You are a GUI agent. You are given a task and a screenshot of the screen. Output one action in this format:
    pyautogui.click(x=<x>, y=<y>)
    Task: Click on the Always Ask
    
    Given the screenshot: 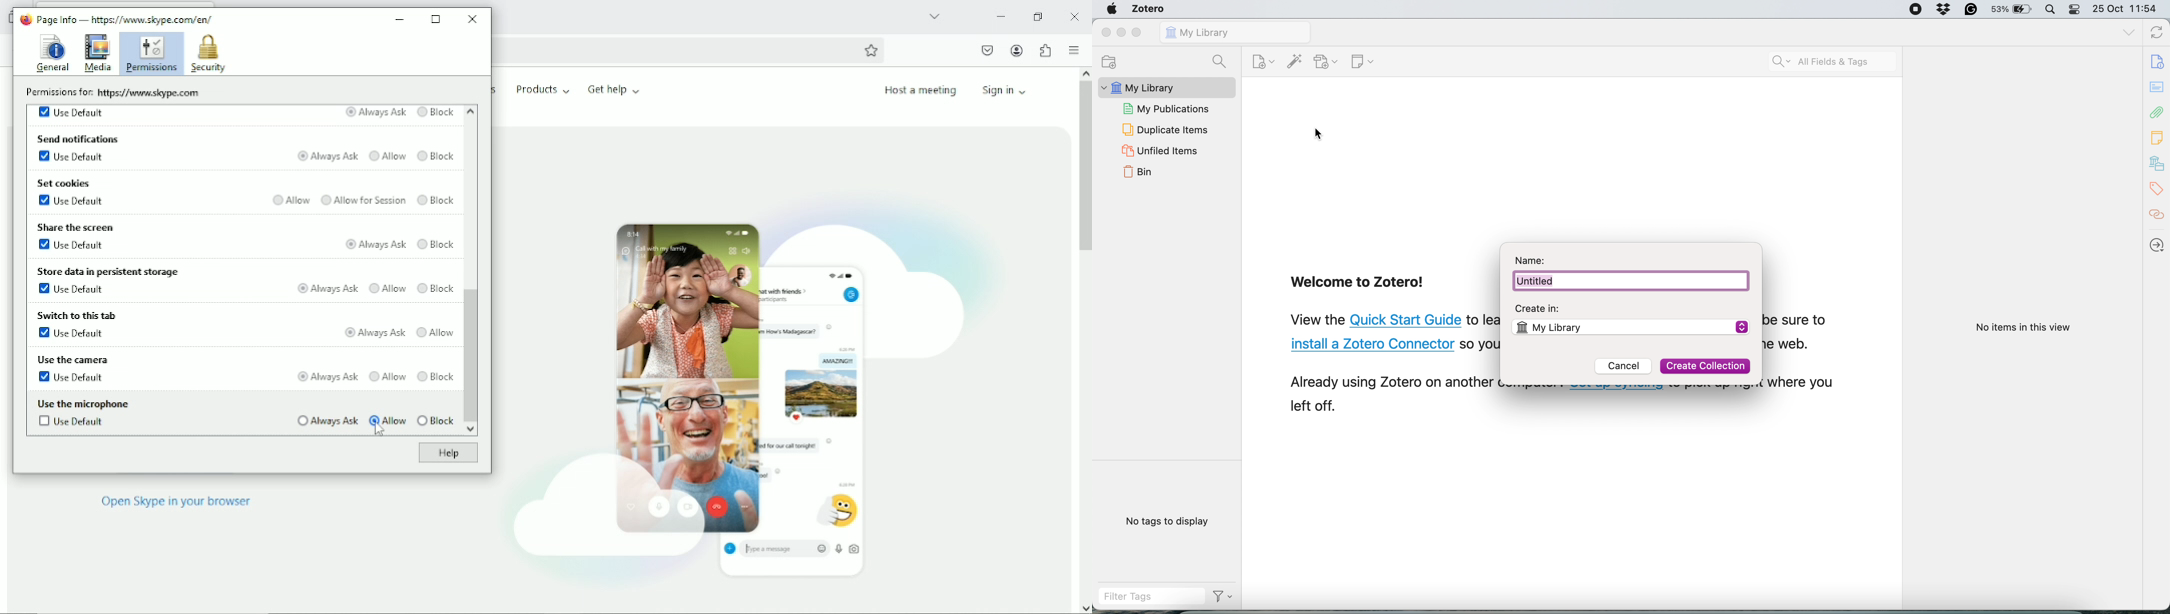 What is the action you would take?
    pyautogui.click(x=375, y=113)
    